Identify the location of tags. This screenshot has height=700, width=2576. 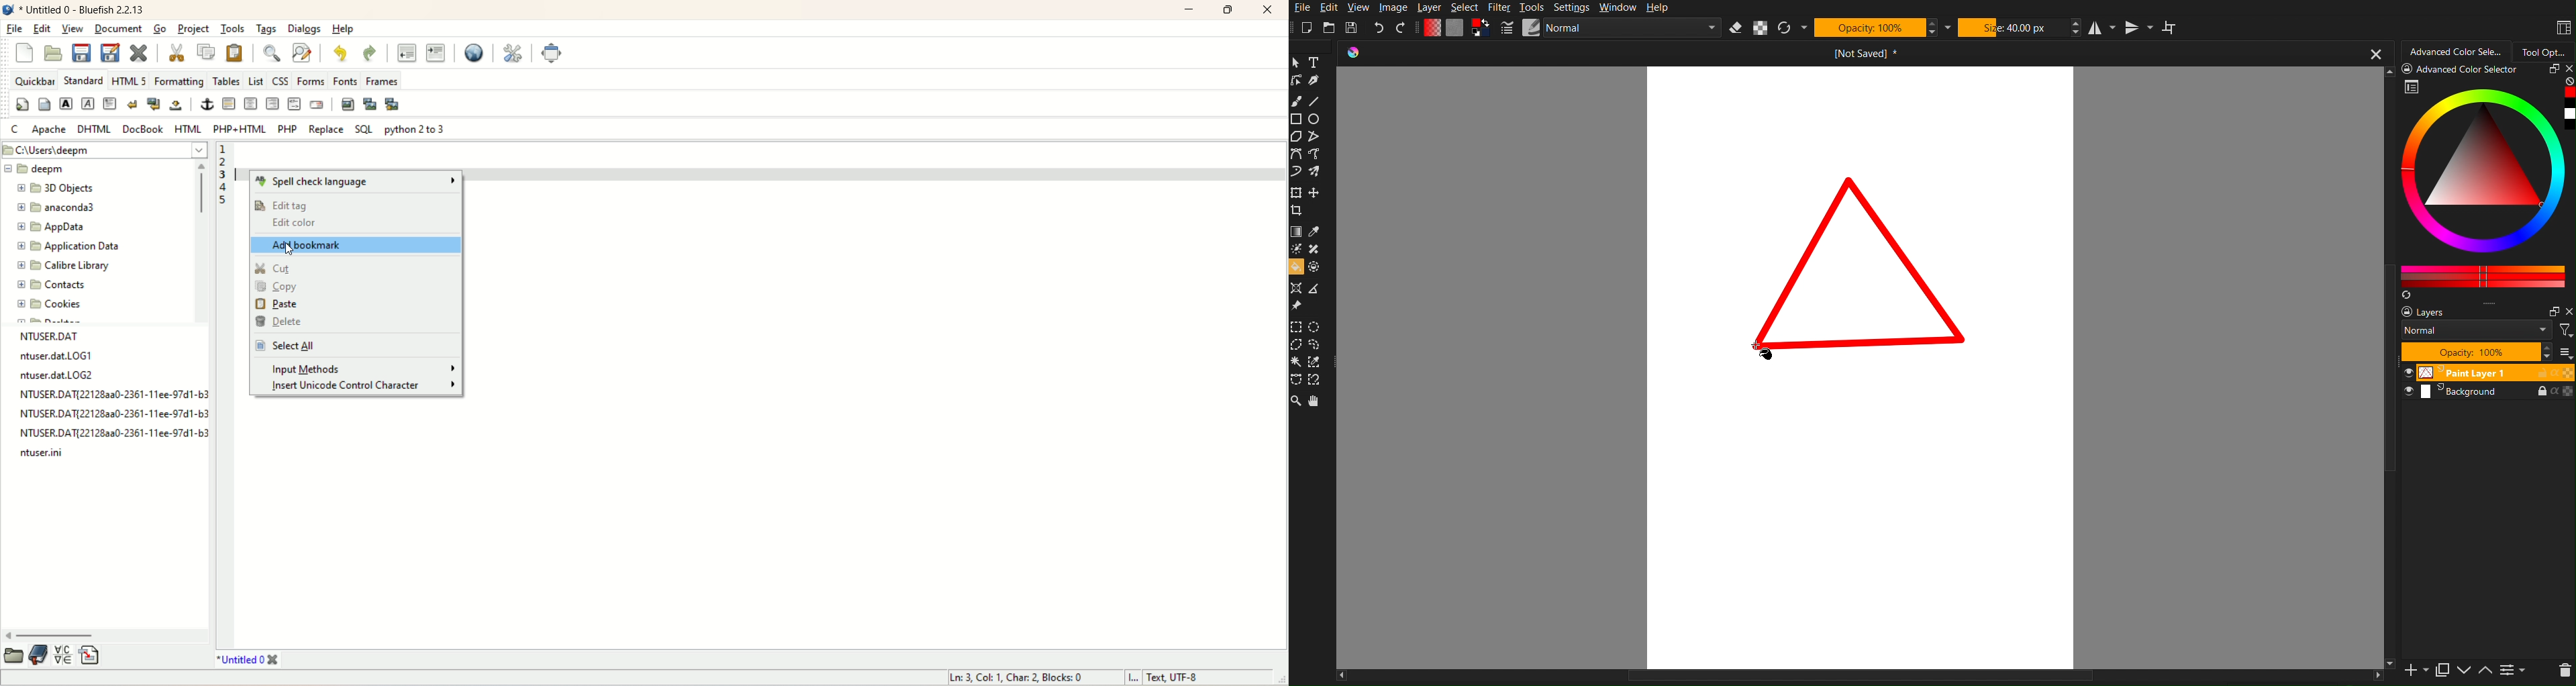
(266, 28).